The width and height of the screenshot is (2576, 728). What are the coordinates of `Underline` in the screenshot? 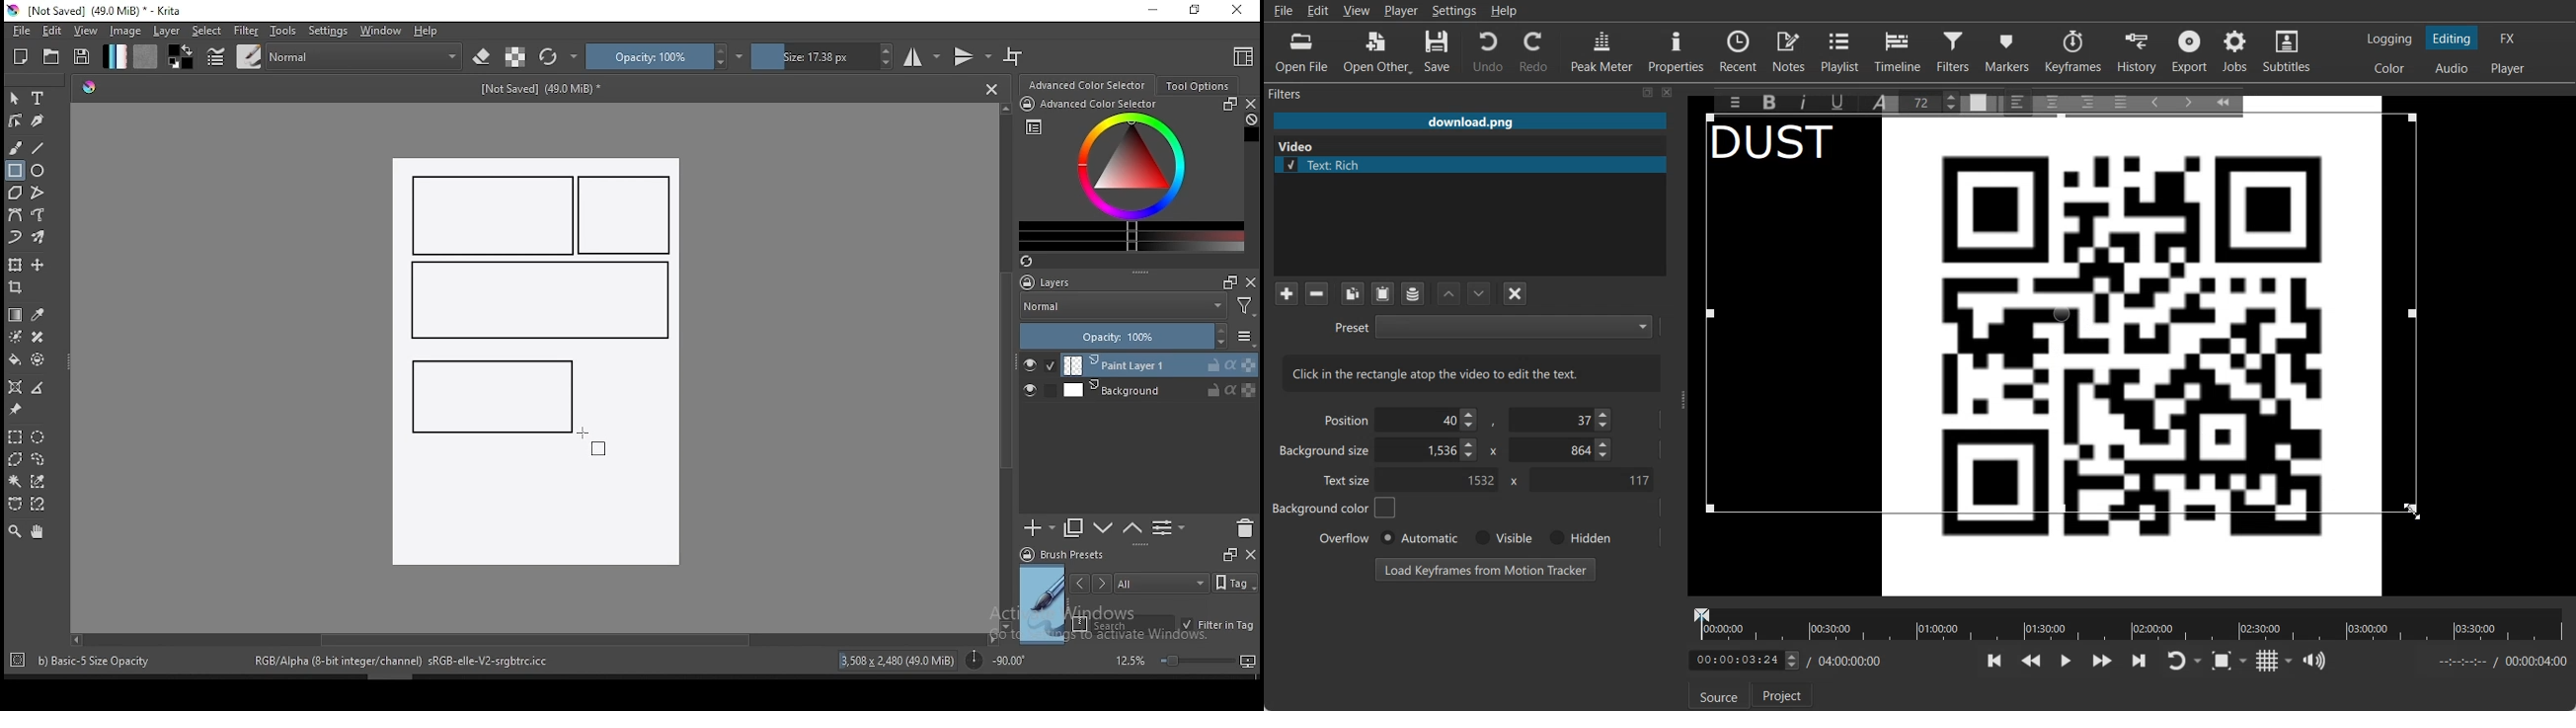 It's located at (1843, 102).